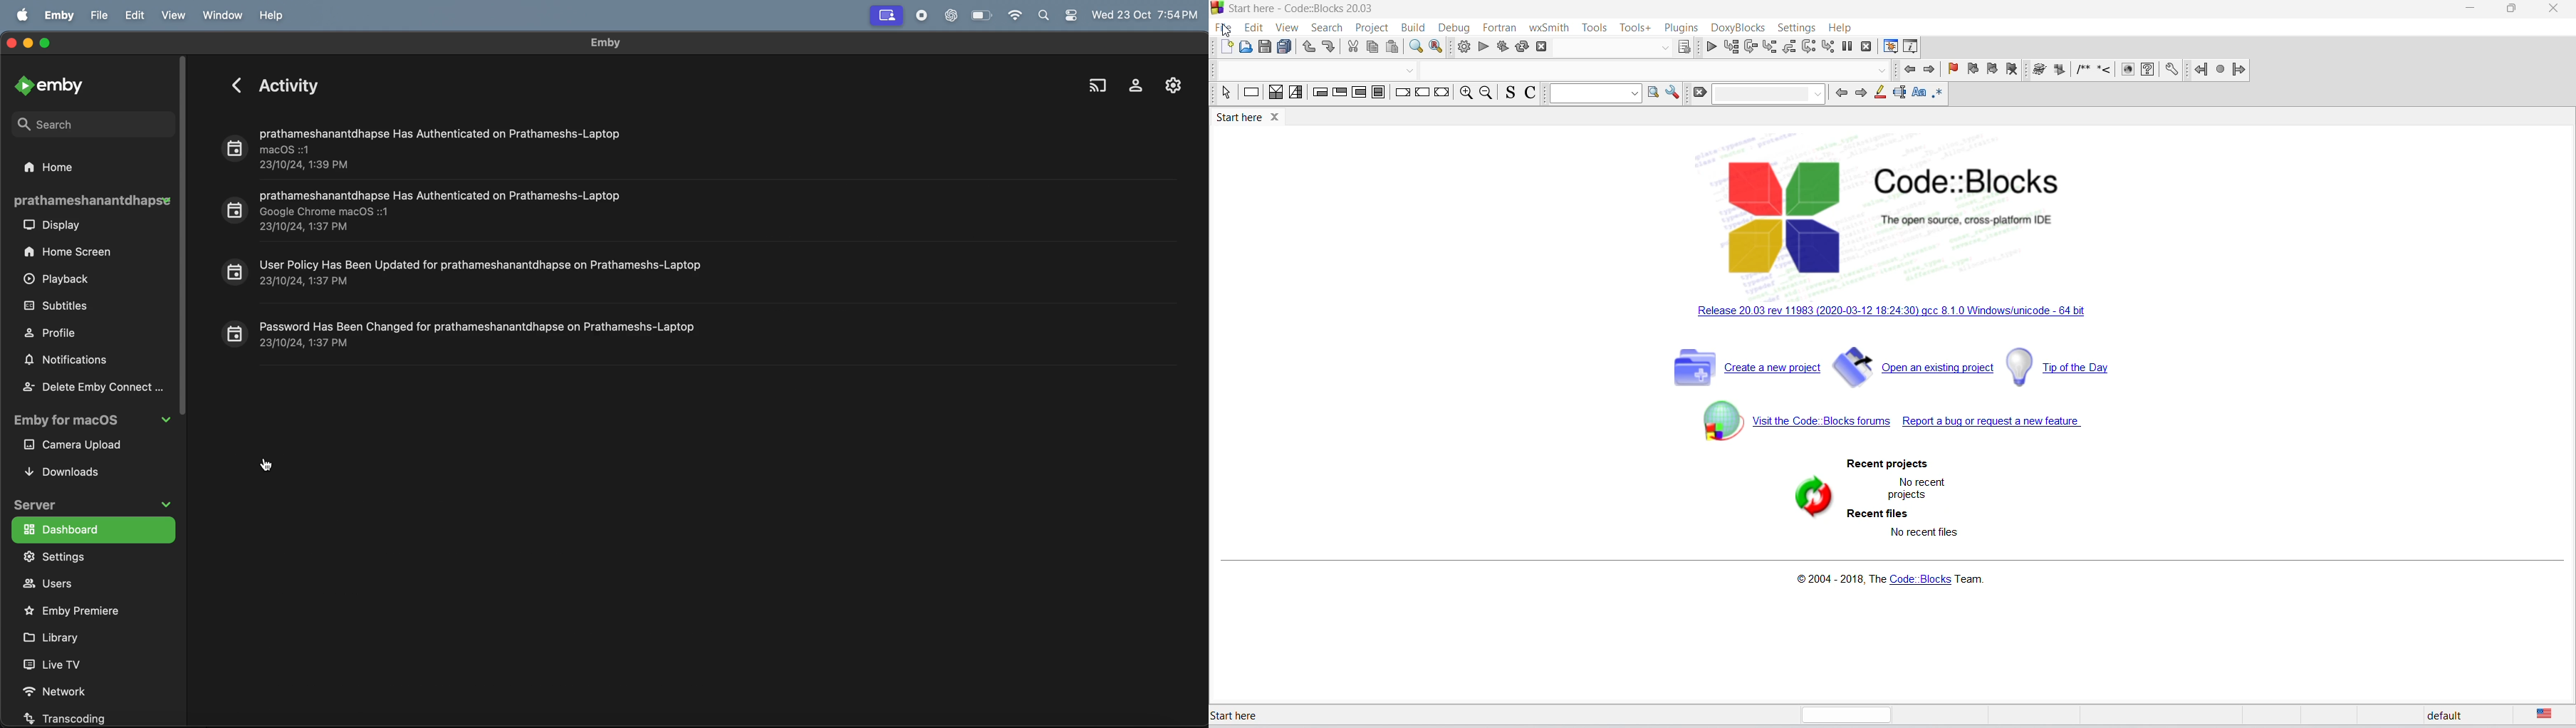  What do you see at coordinates (1912, 47) in the screenshot?
I see `various info` at bounding box center [1912, 47].